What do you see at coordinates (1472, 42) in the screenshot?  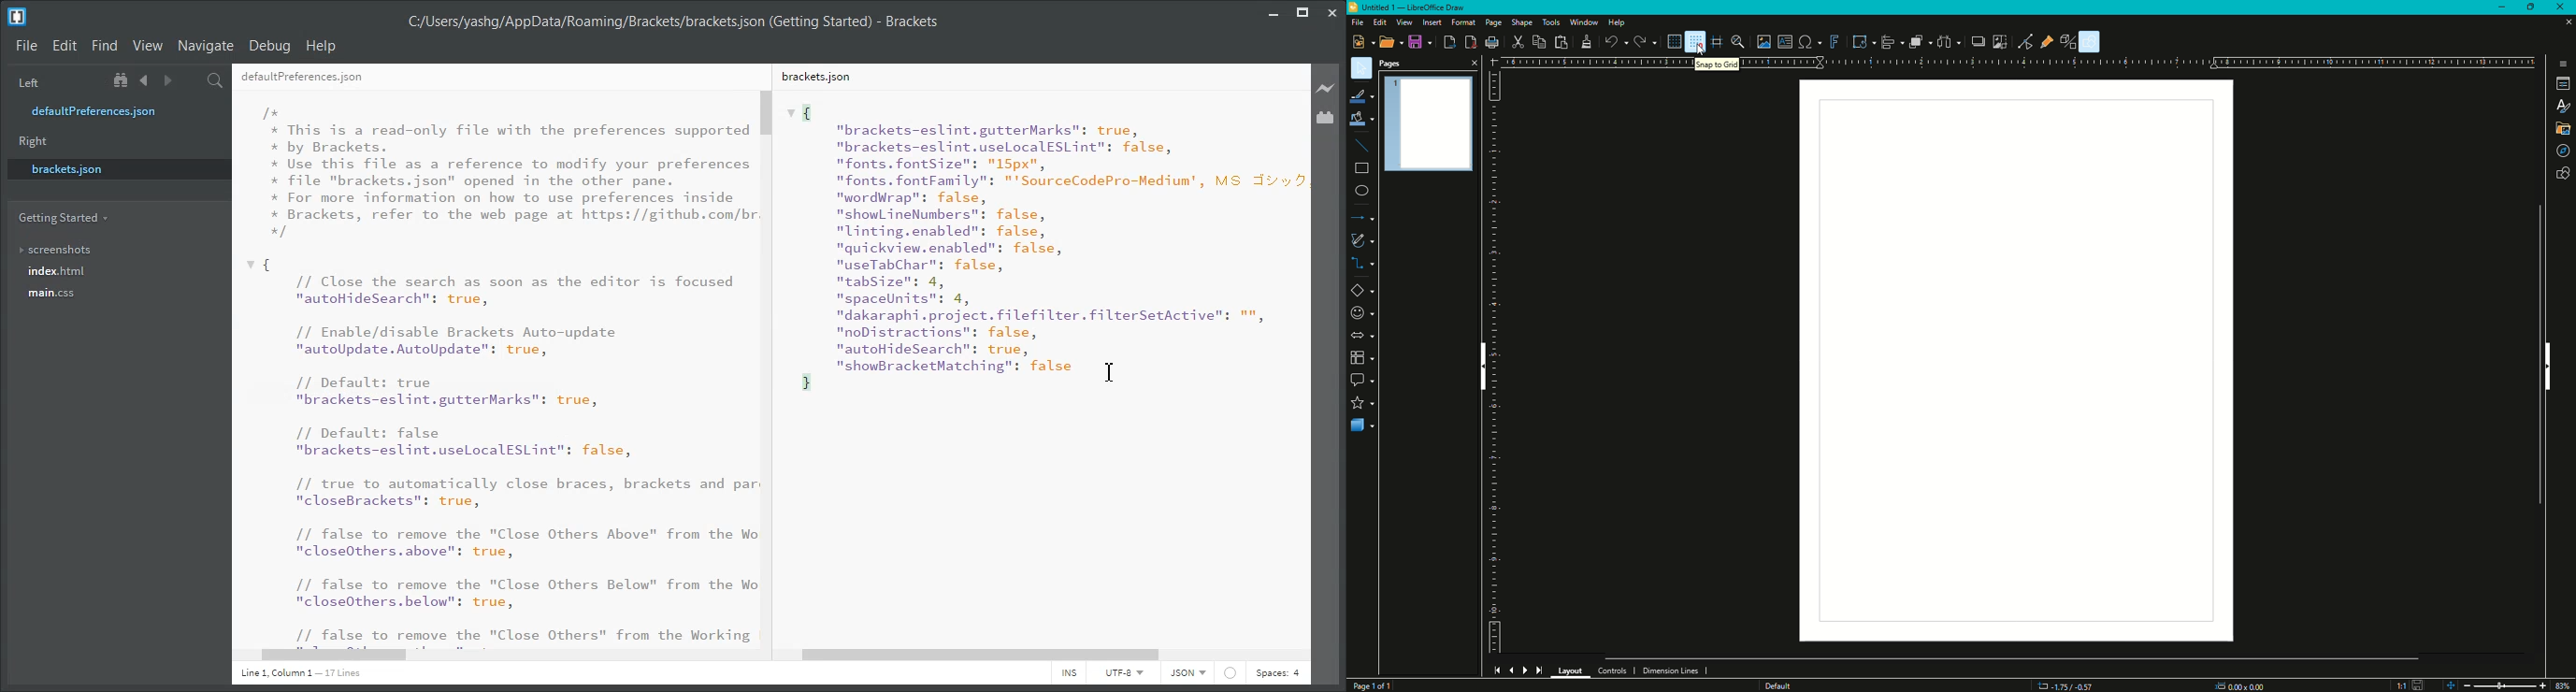 I see `Export directly as PDF` at bounding box center [1472, 42].